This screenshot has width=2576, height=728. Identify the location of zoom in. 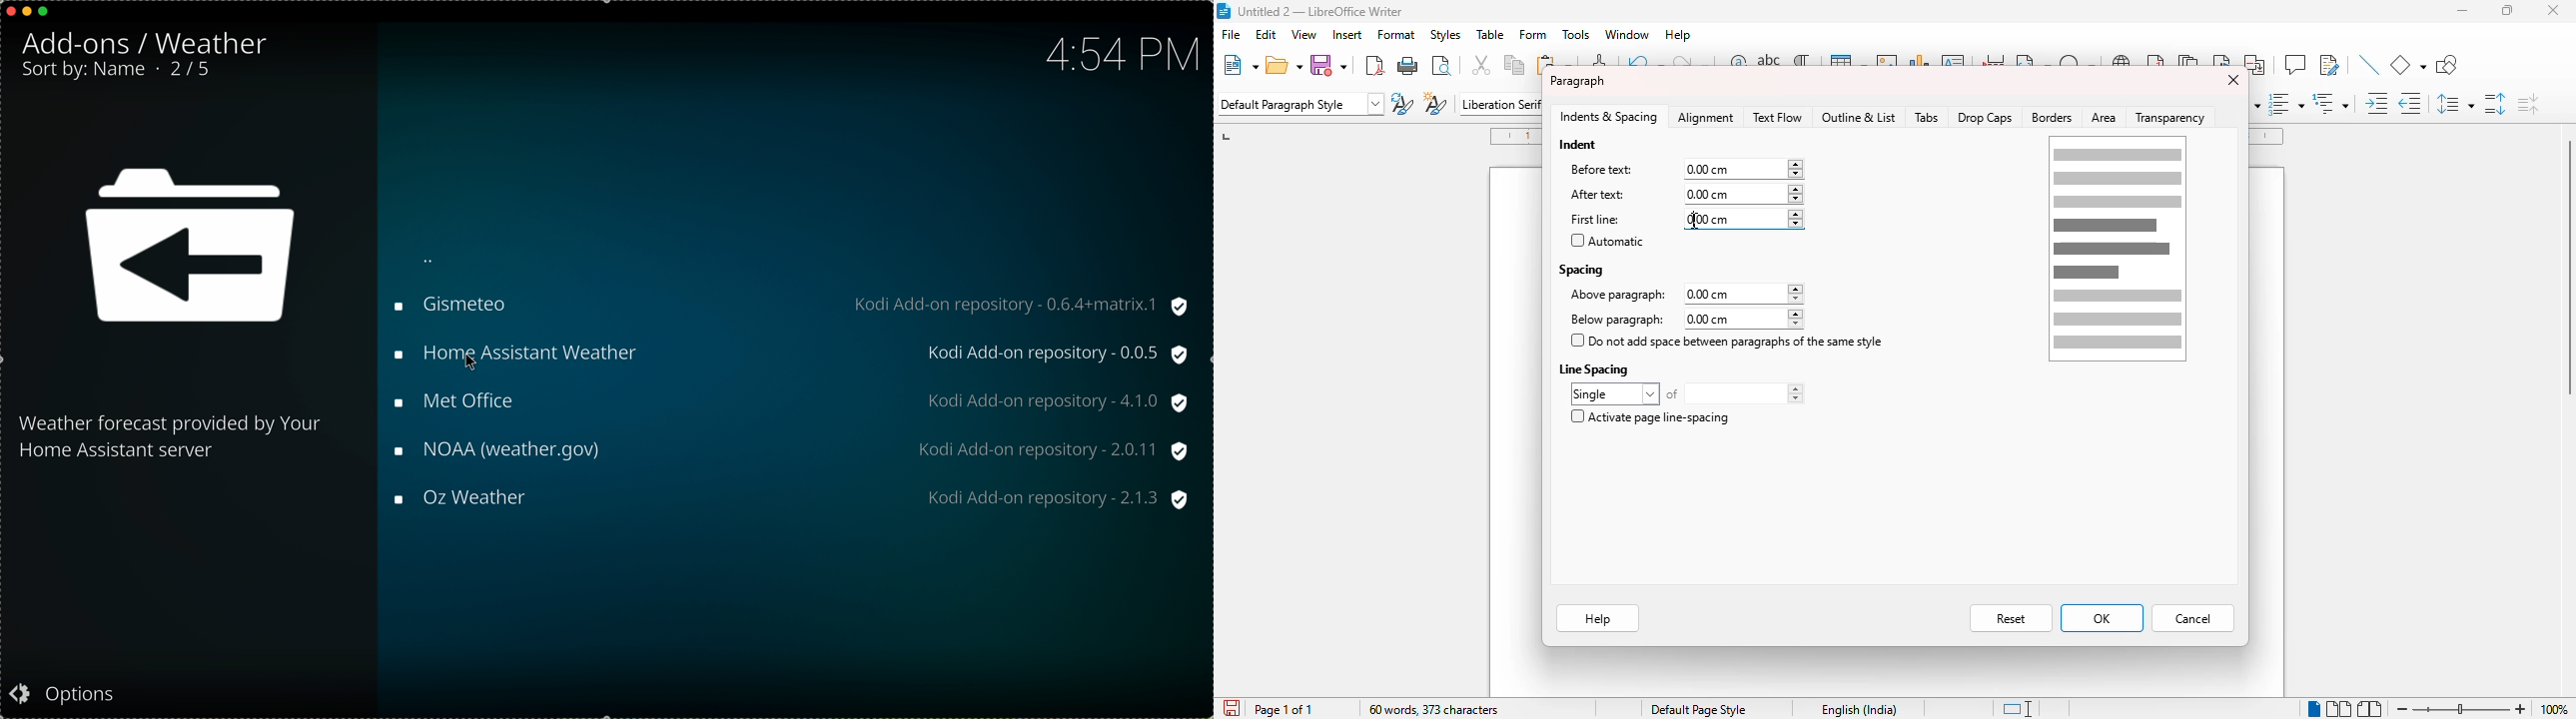
(2521, 708).